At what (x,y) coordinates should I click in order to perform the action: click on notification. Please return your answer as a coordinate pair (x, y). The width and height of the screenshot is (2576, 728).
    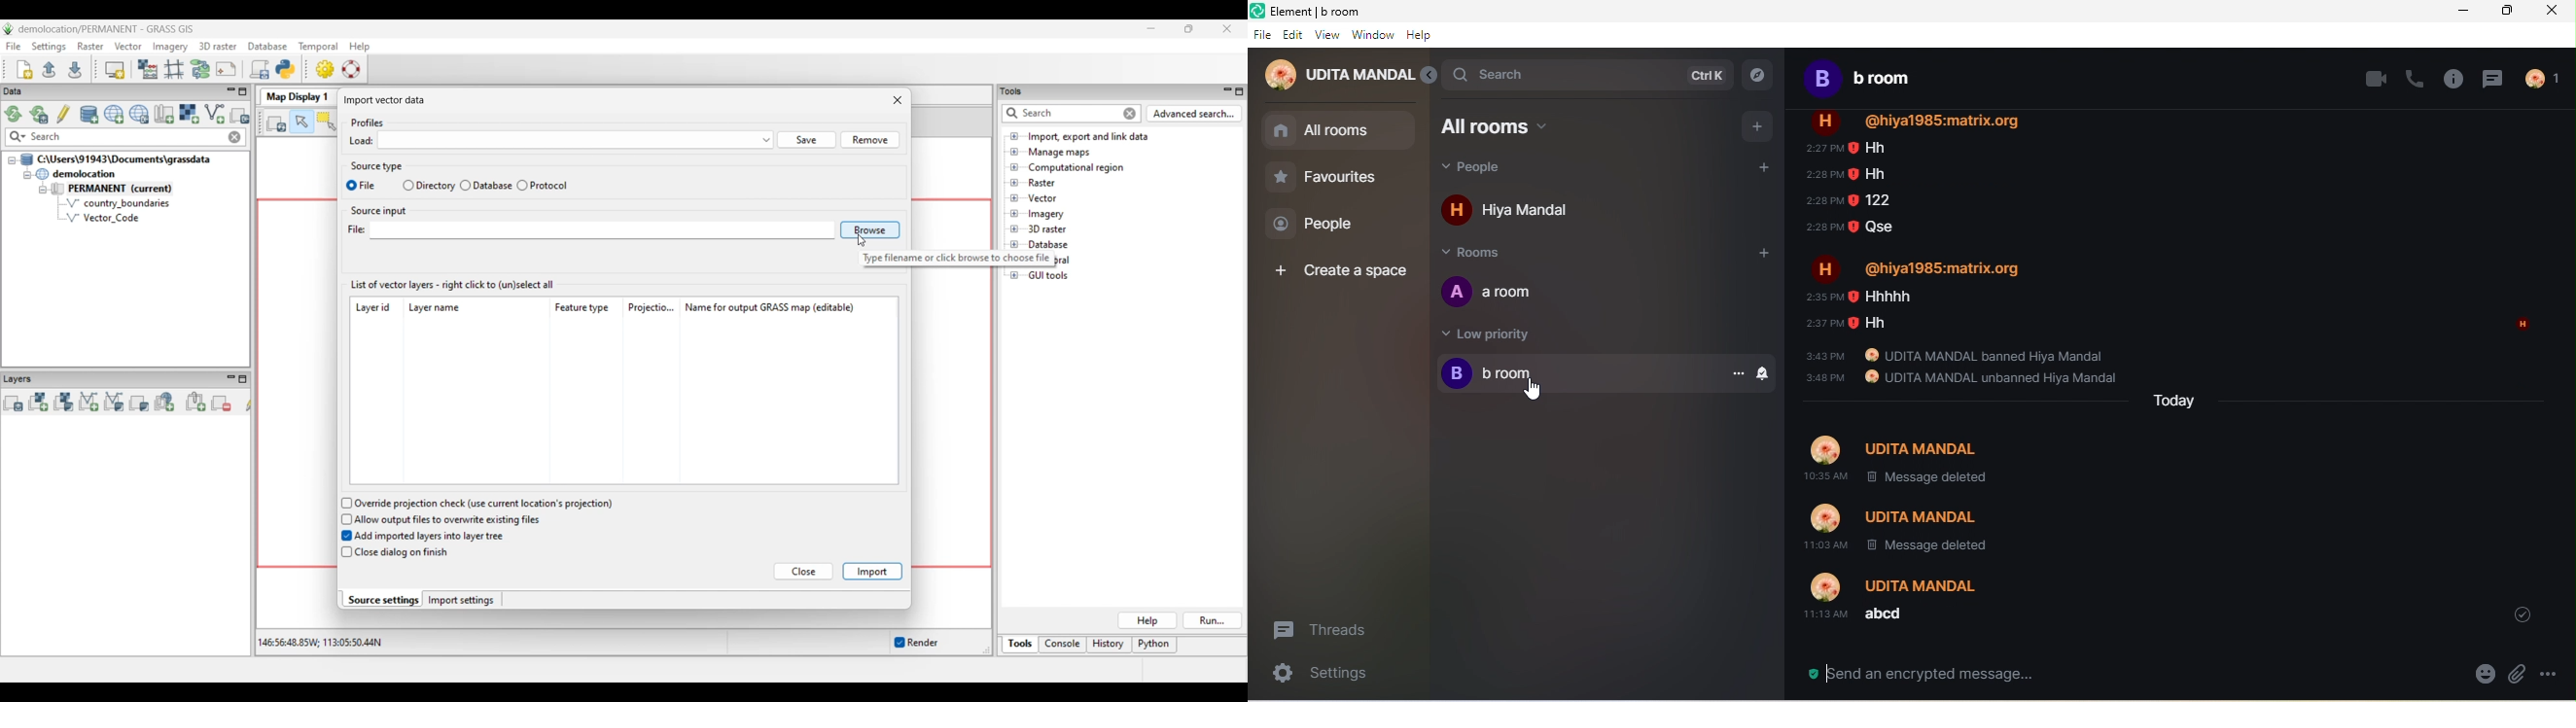
    Looking at the image, I should click on (1767, 373).